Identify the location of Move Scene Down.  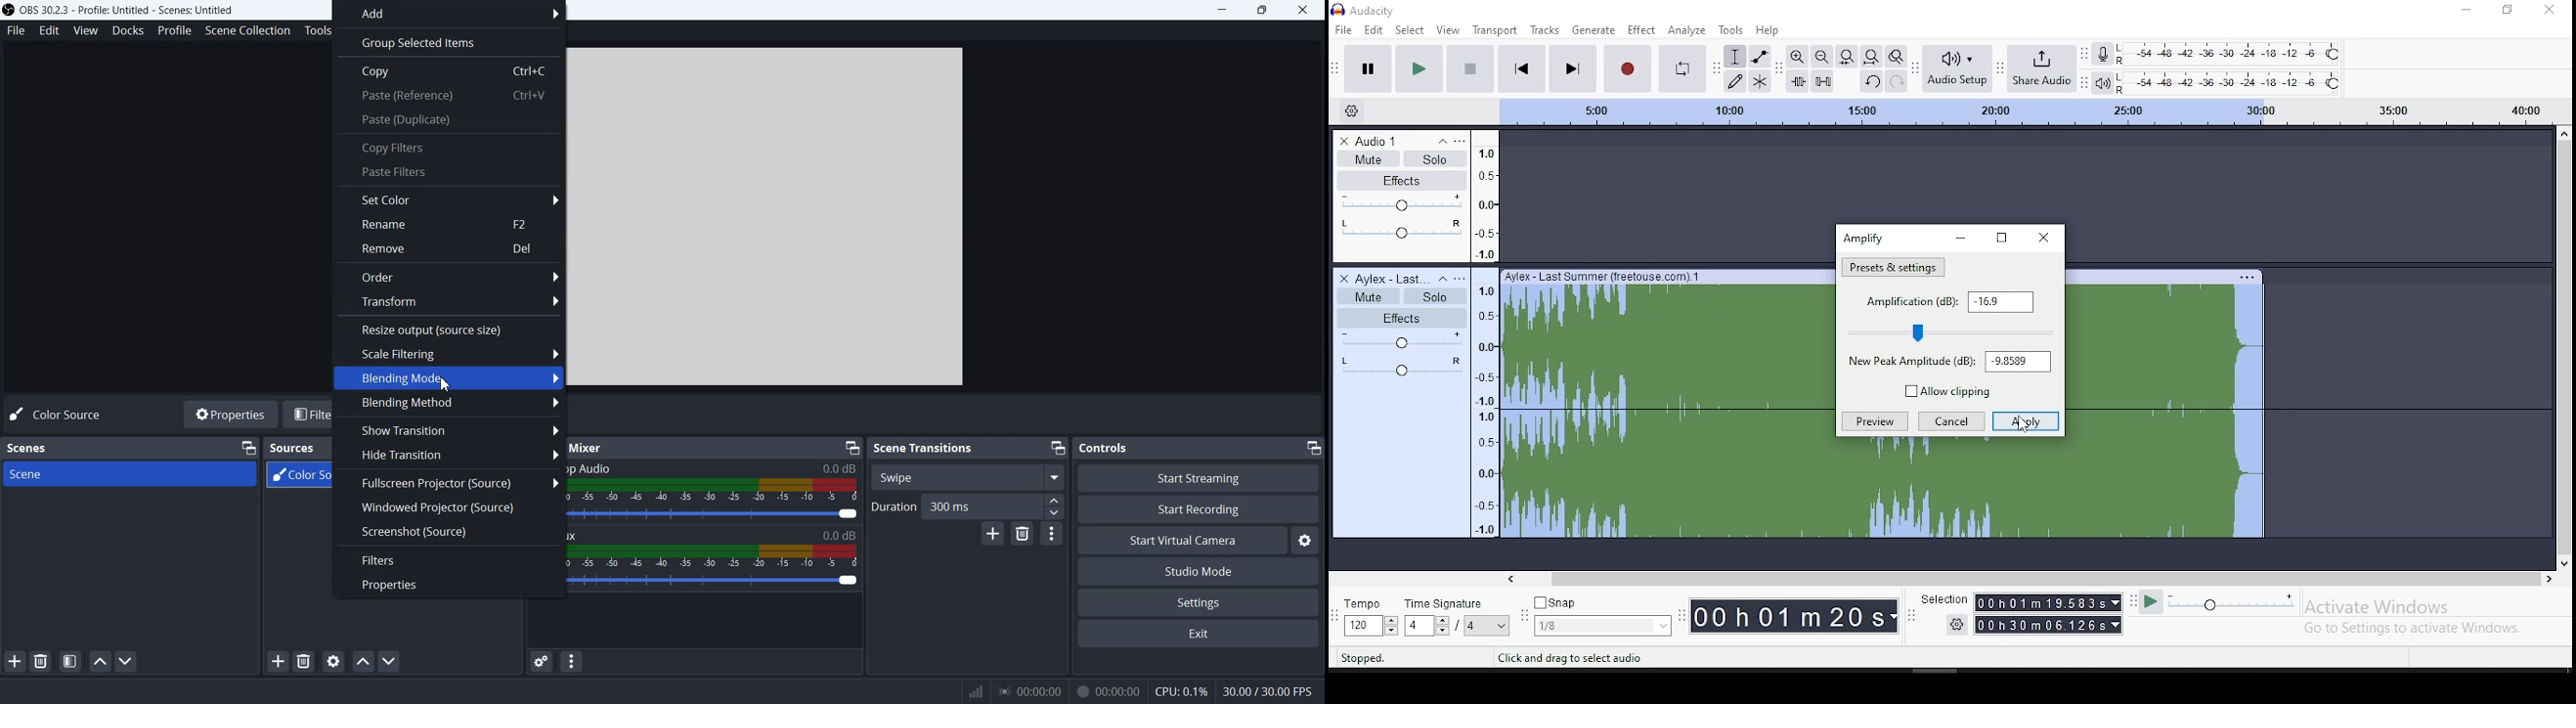
(128, 661).